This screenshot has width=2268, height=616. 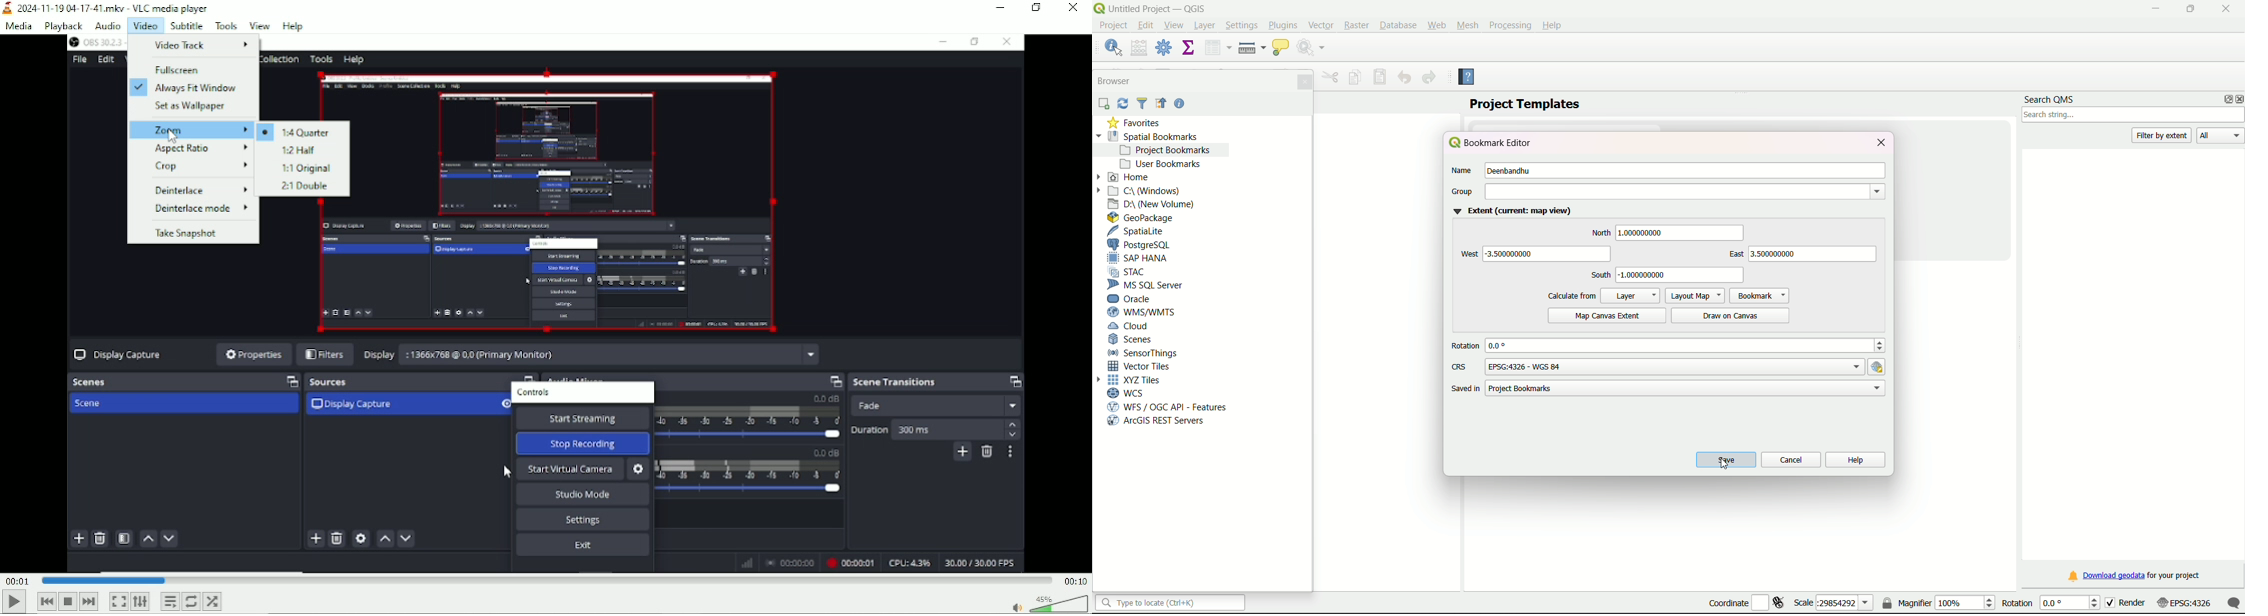 I want to click on title, so click(x=107, y=8).